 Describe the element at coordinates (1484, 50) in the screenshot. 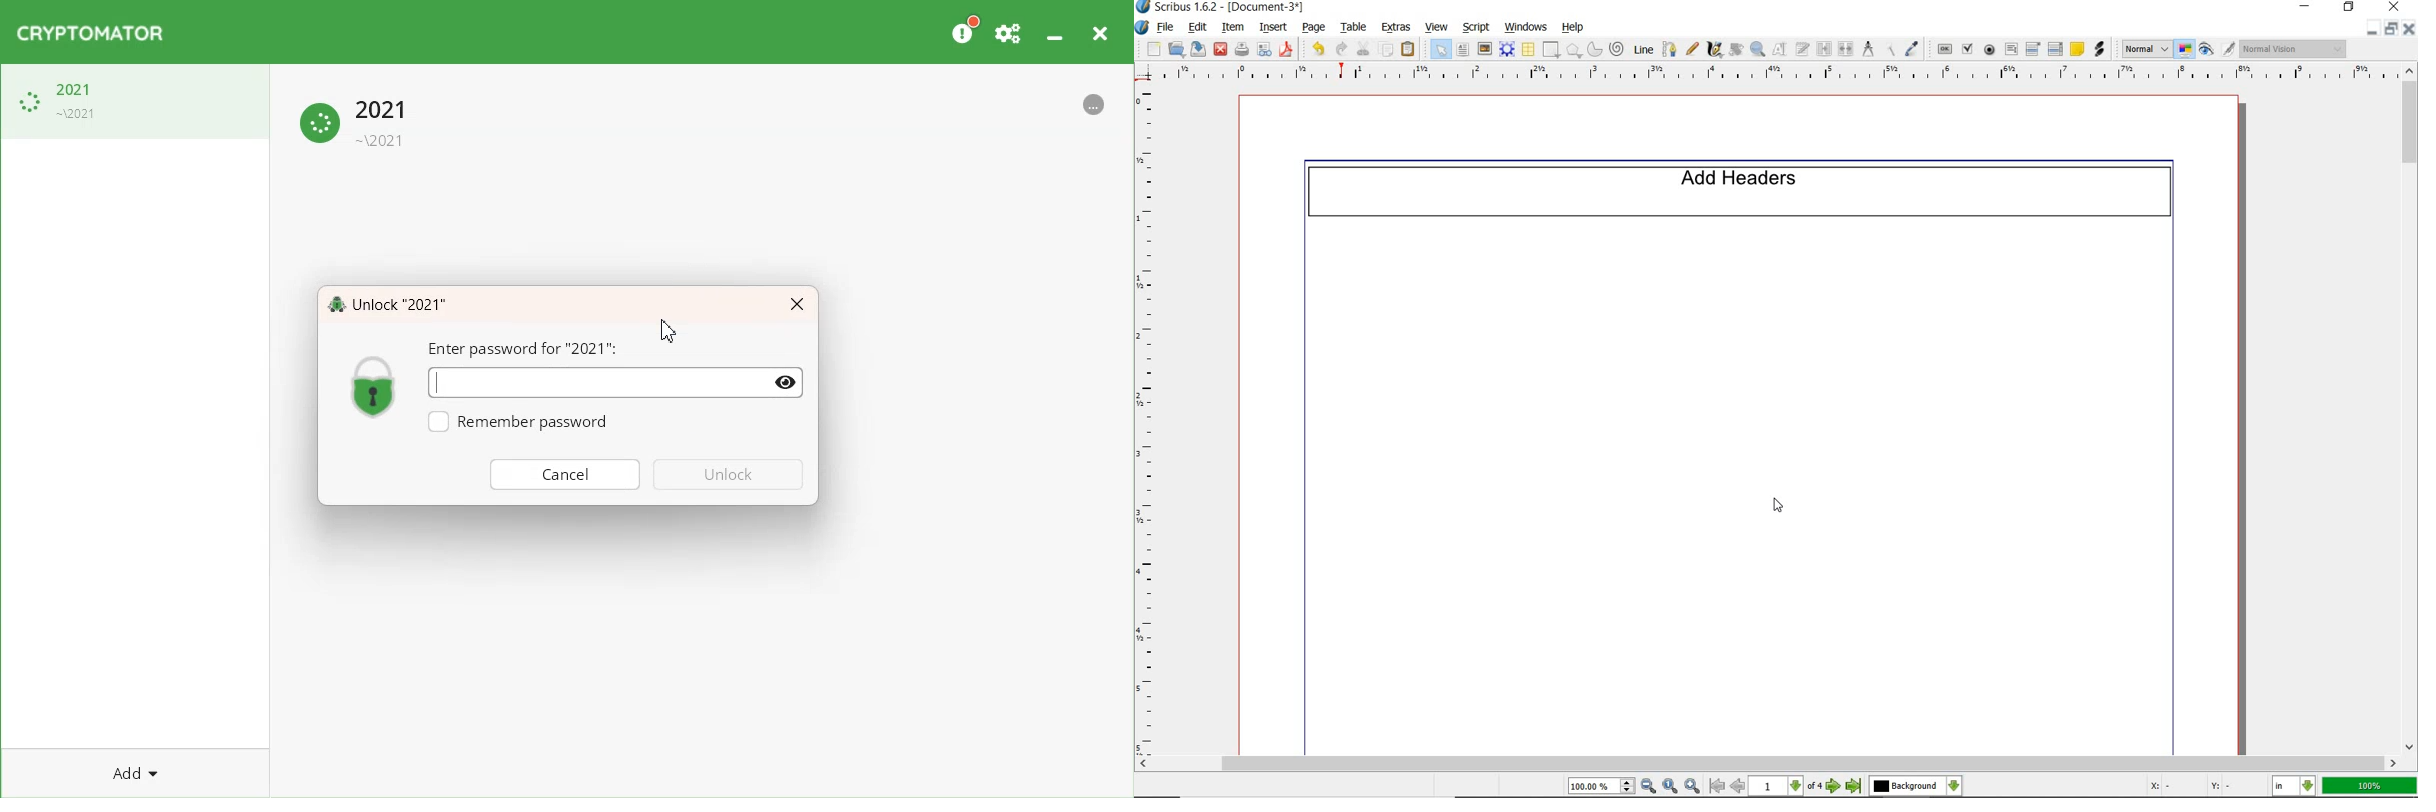

I see `image frame` at that location.